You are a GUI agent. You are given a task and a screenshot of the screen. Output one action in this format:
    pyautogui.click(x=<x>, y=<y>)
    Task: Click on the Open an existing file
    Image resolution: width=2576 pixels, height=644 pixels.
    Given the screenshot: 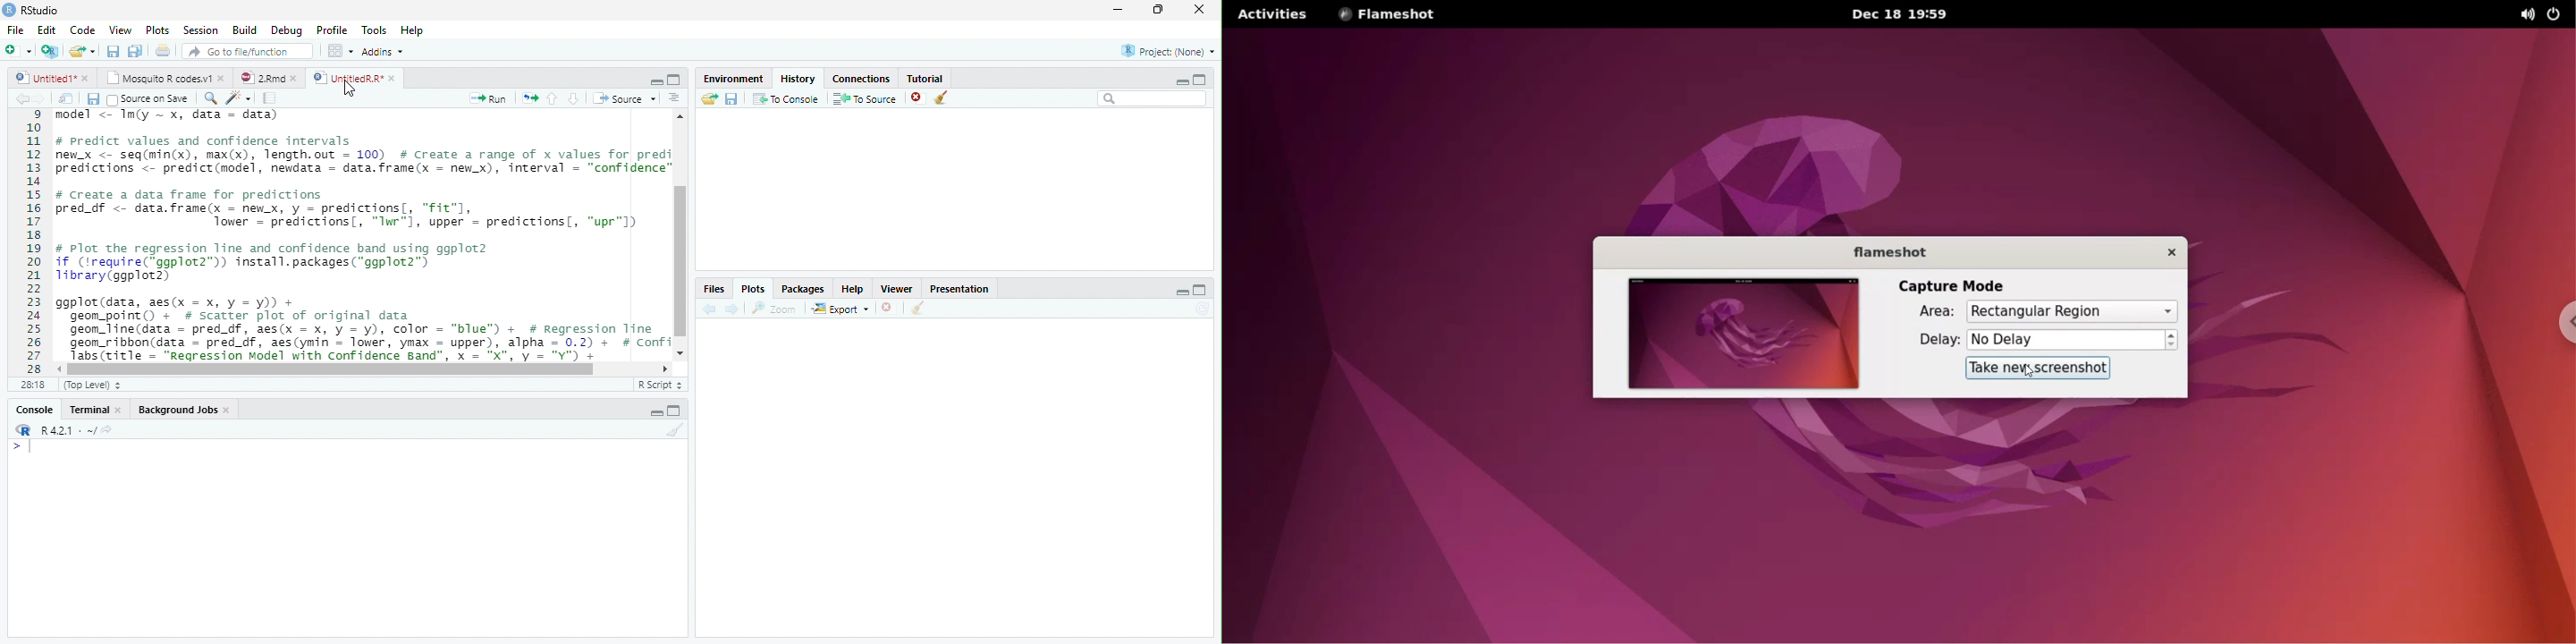 What is the action you would take?
    pyautogui.click(x=85, y=53)
    